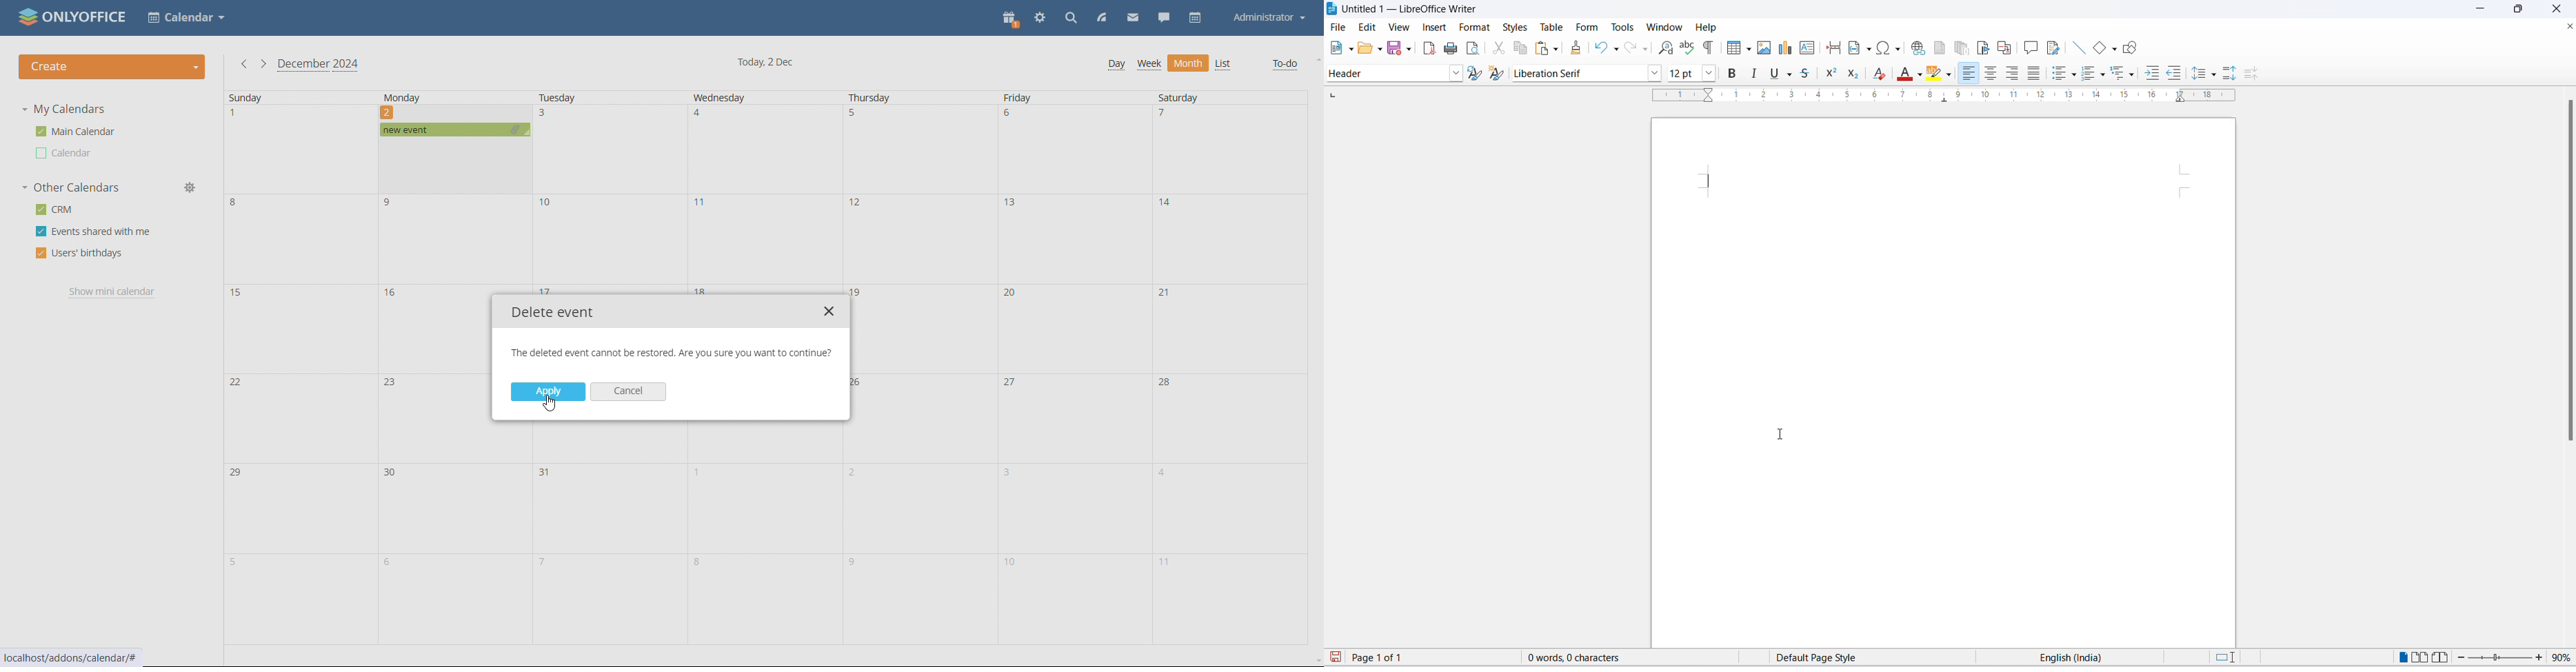 Image resolution: width=2576 pixels, height=672 pixels. I want to click on outline format, so click(2121, 75).